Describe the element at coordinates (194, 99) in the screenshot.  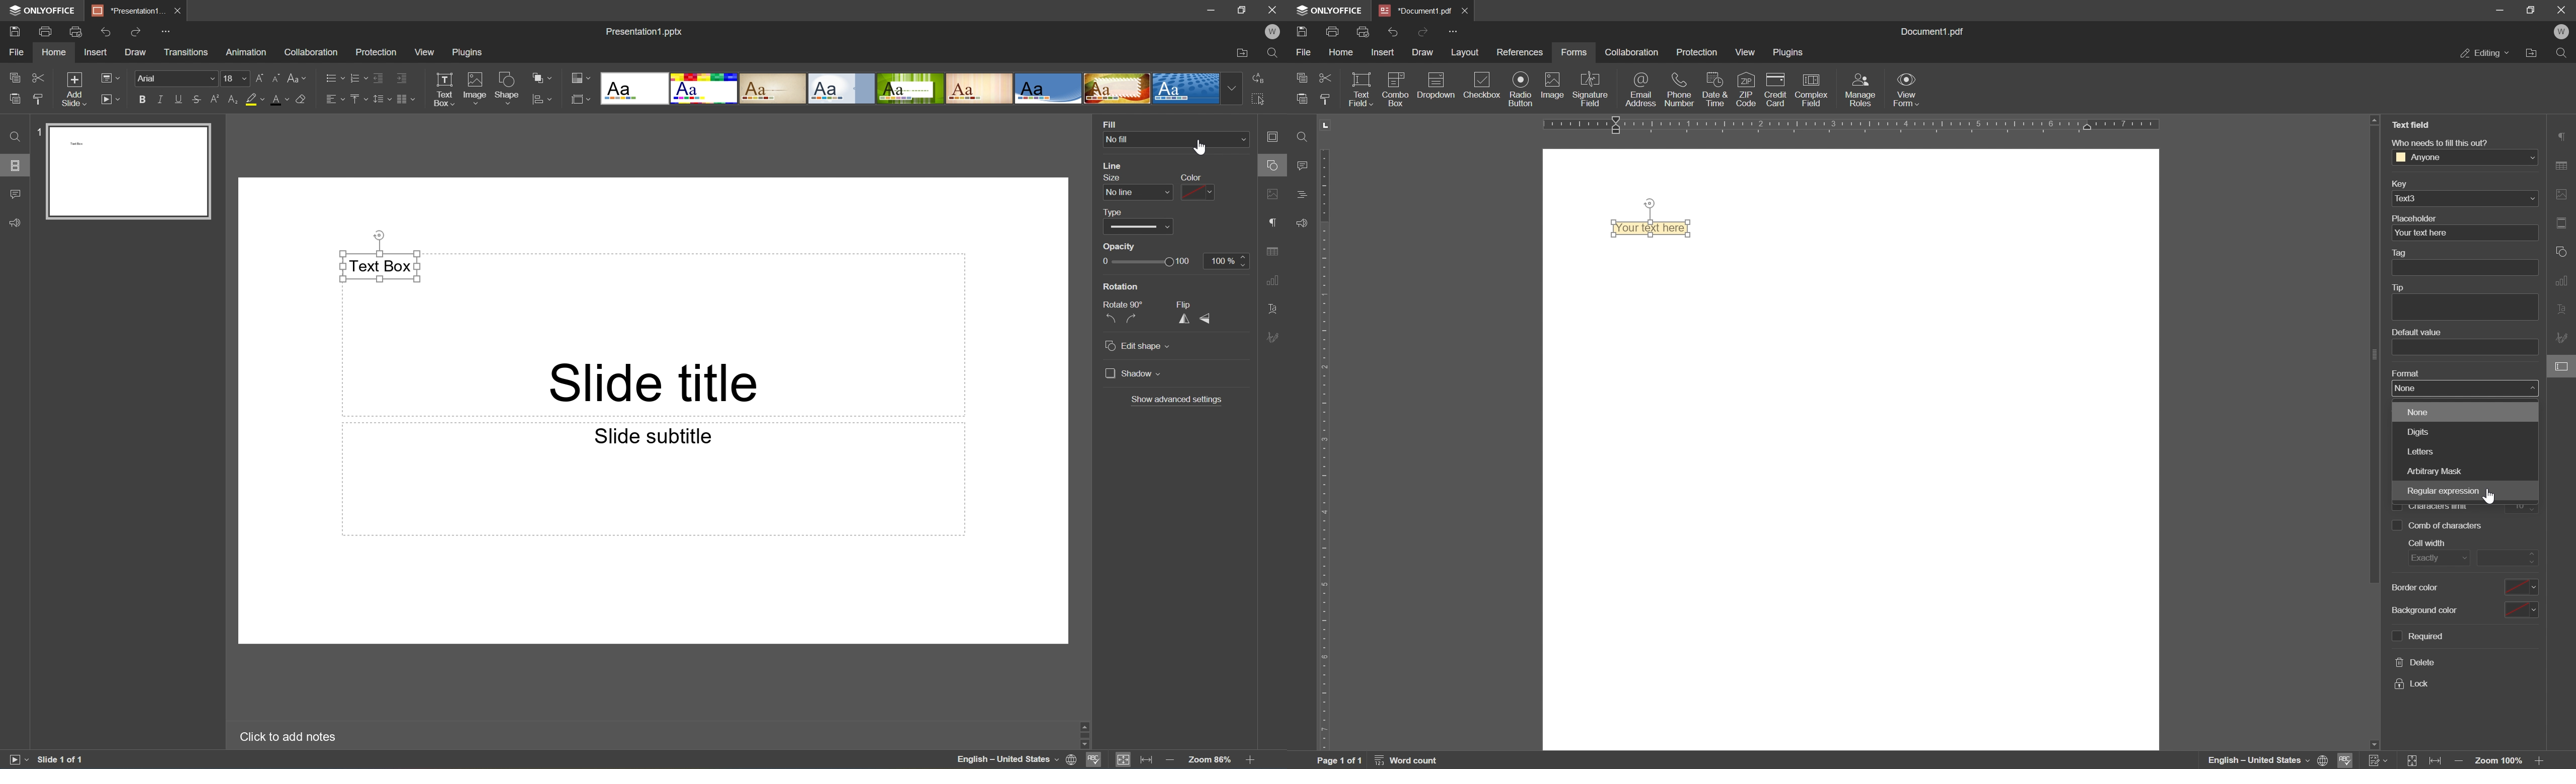
I see `Strikethrough` at that location.